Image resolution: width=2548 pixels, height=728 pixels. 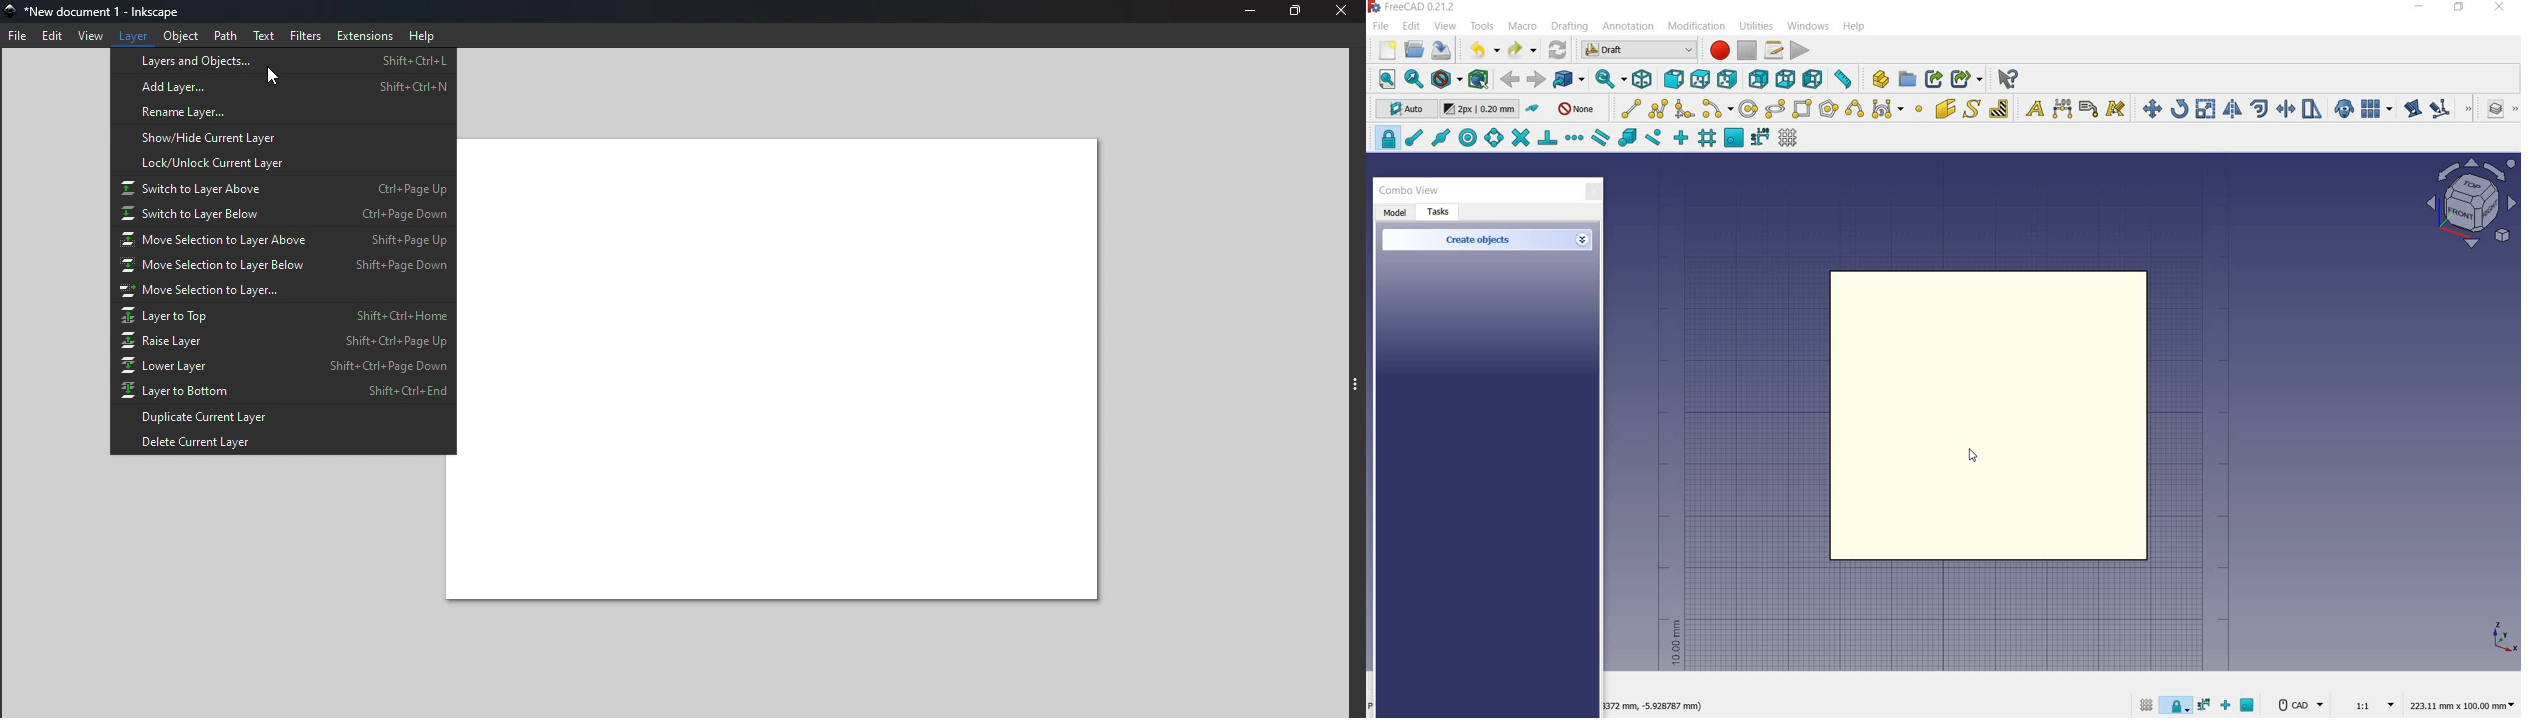 I want to click on macros, so click(x=1775, y=50).